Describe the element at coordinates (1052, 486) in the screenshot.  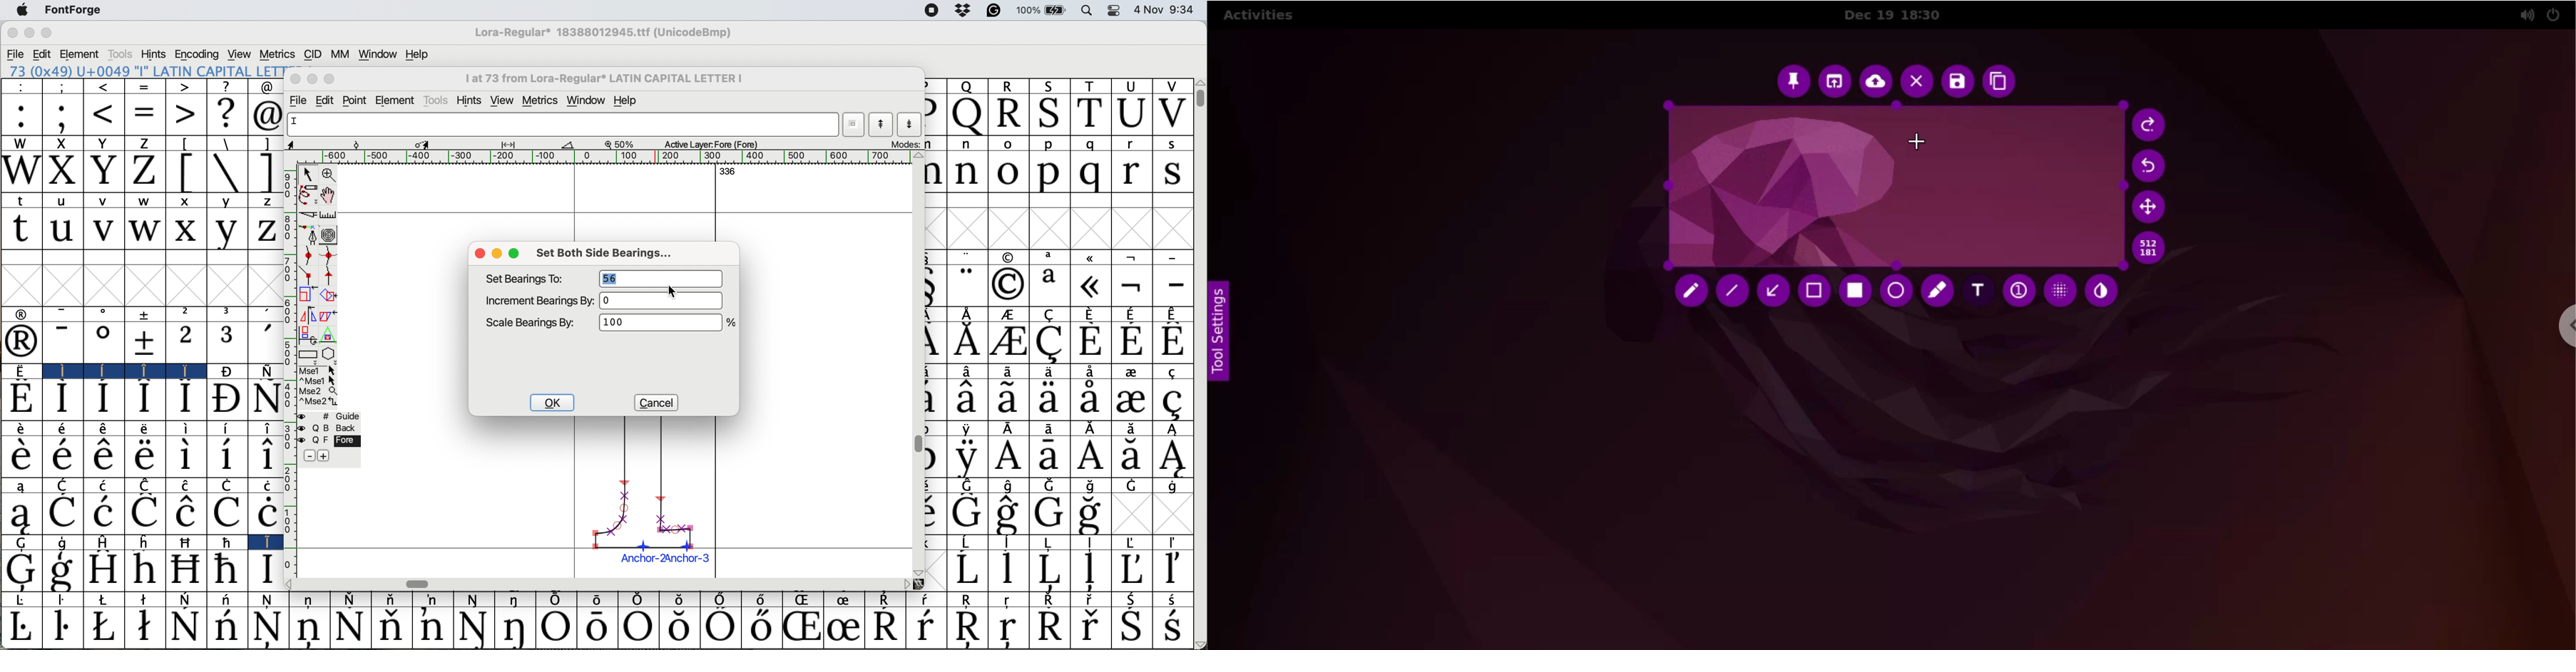
I see `Symbol` at that location.